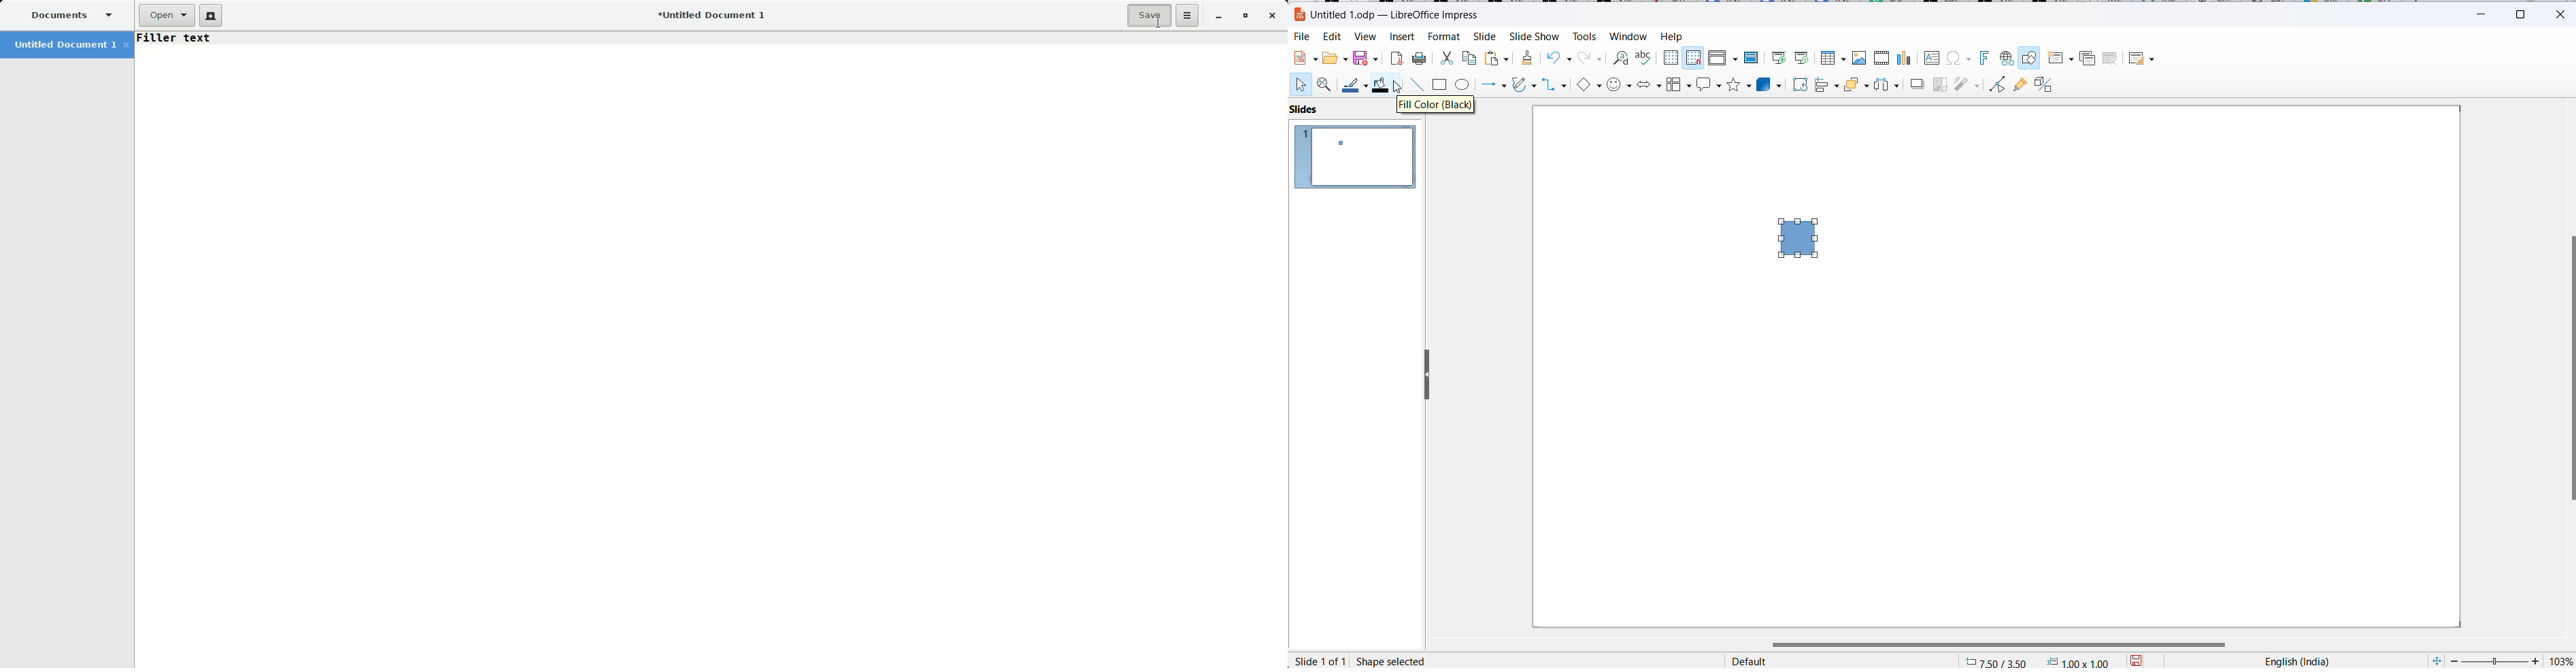  Describe the element at coordinates (2144, 59) in the screenshot. I see `Slide layout` at that location.